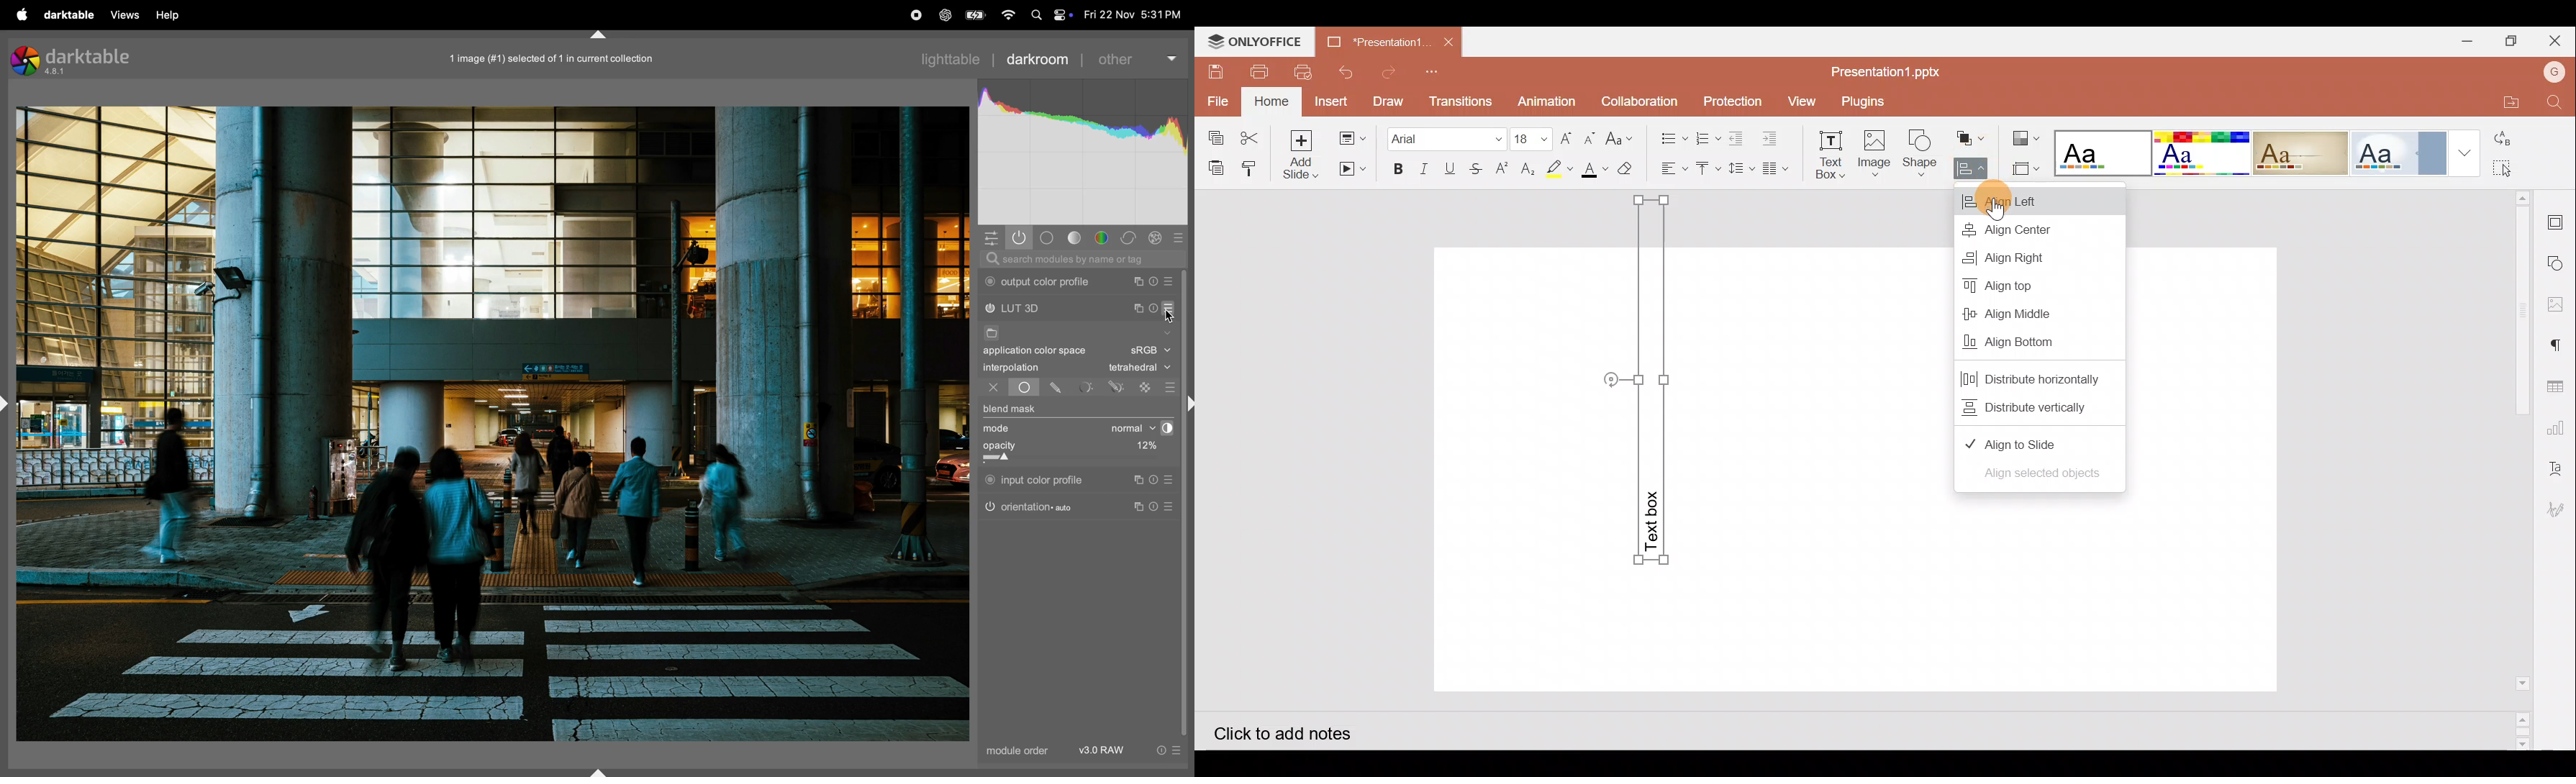 The image size is (2576, 784). What do you see at coordinates (2559, 220) in the screenshot?
I see `Slide settings` at bounding box center [2559, 220].